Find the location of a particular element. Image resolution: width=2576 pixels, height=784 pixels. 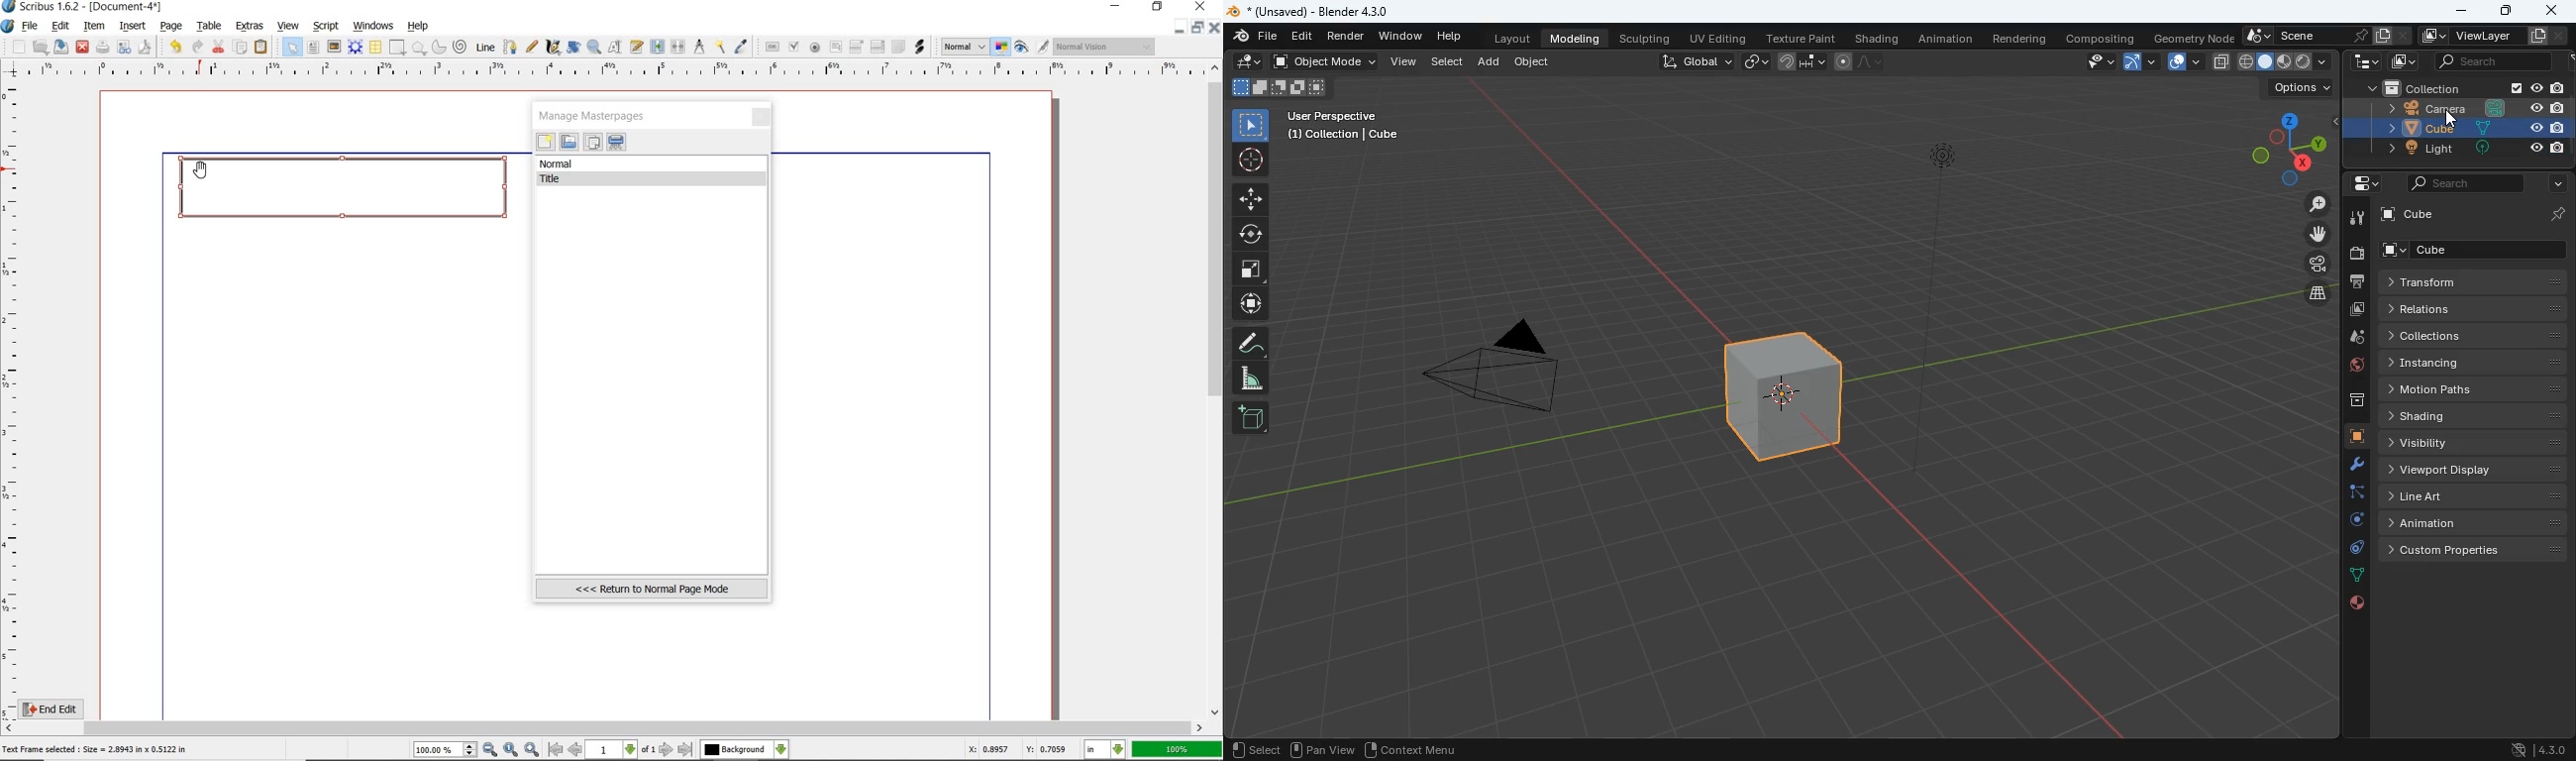

save is located at coordinates (62, 47).